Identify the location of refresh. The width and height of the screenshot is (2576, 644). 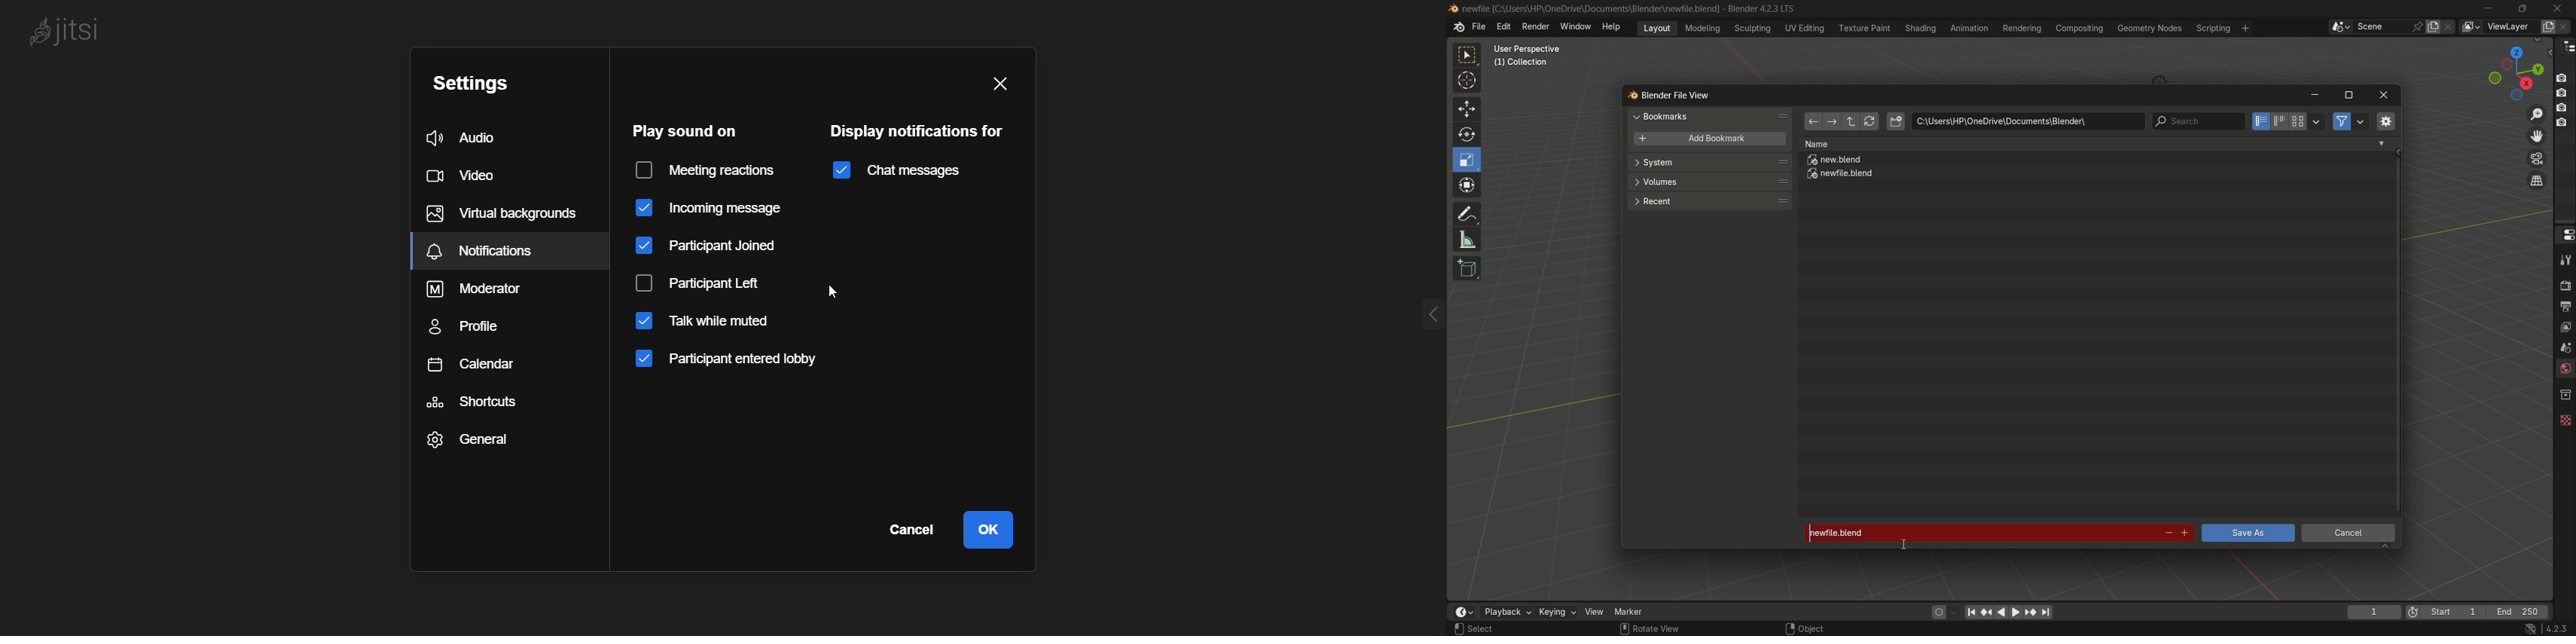
(1869, 122).